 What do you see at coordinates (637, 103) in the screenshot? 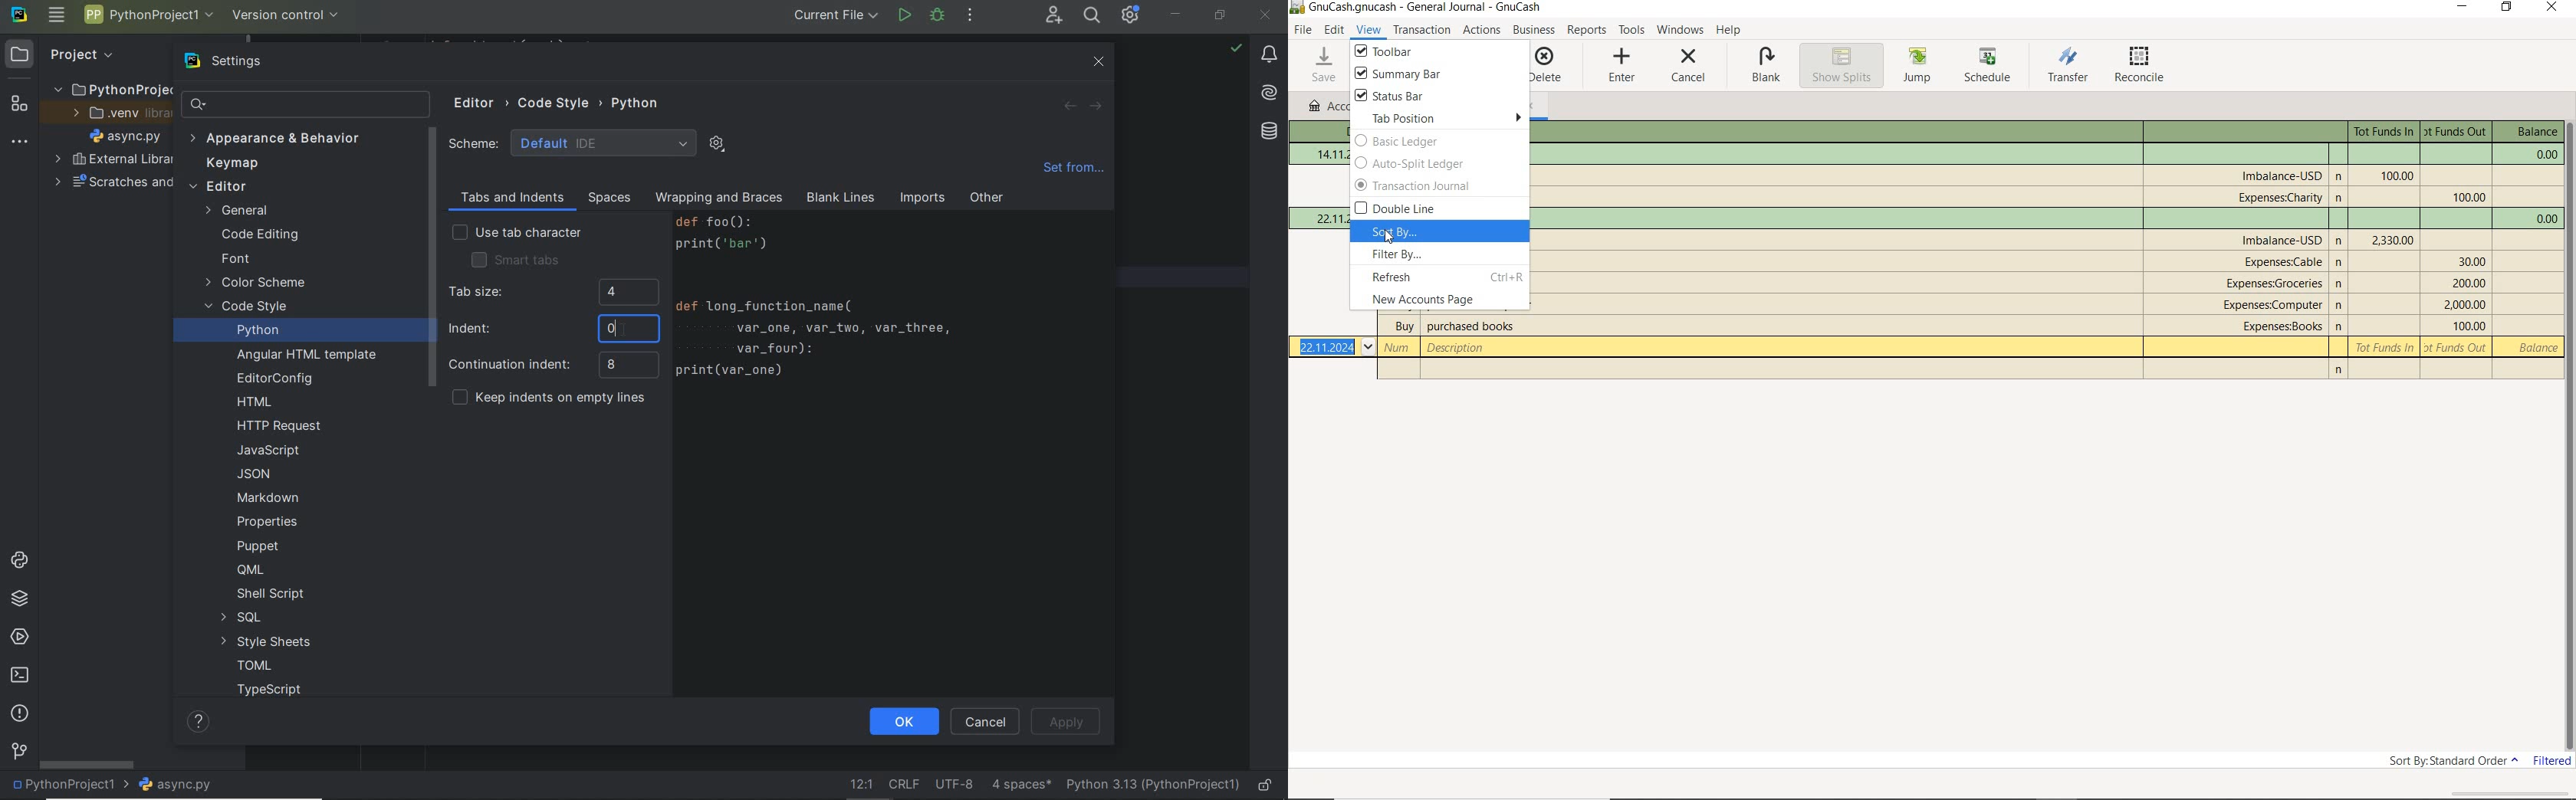
I see `PYTHON` at bounding box center [637, 103].